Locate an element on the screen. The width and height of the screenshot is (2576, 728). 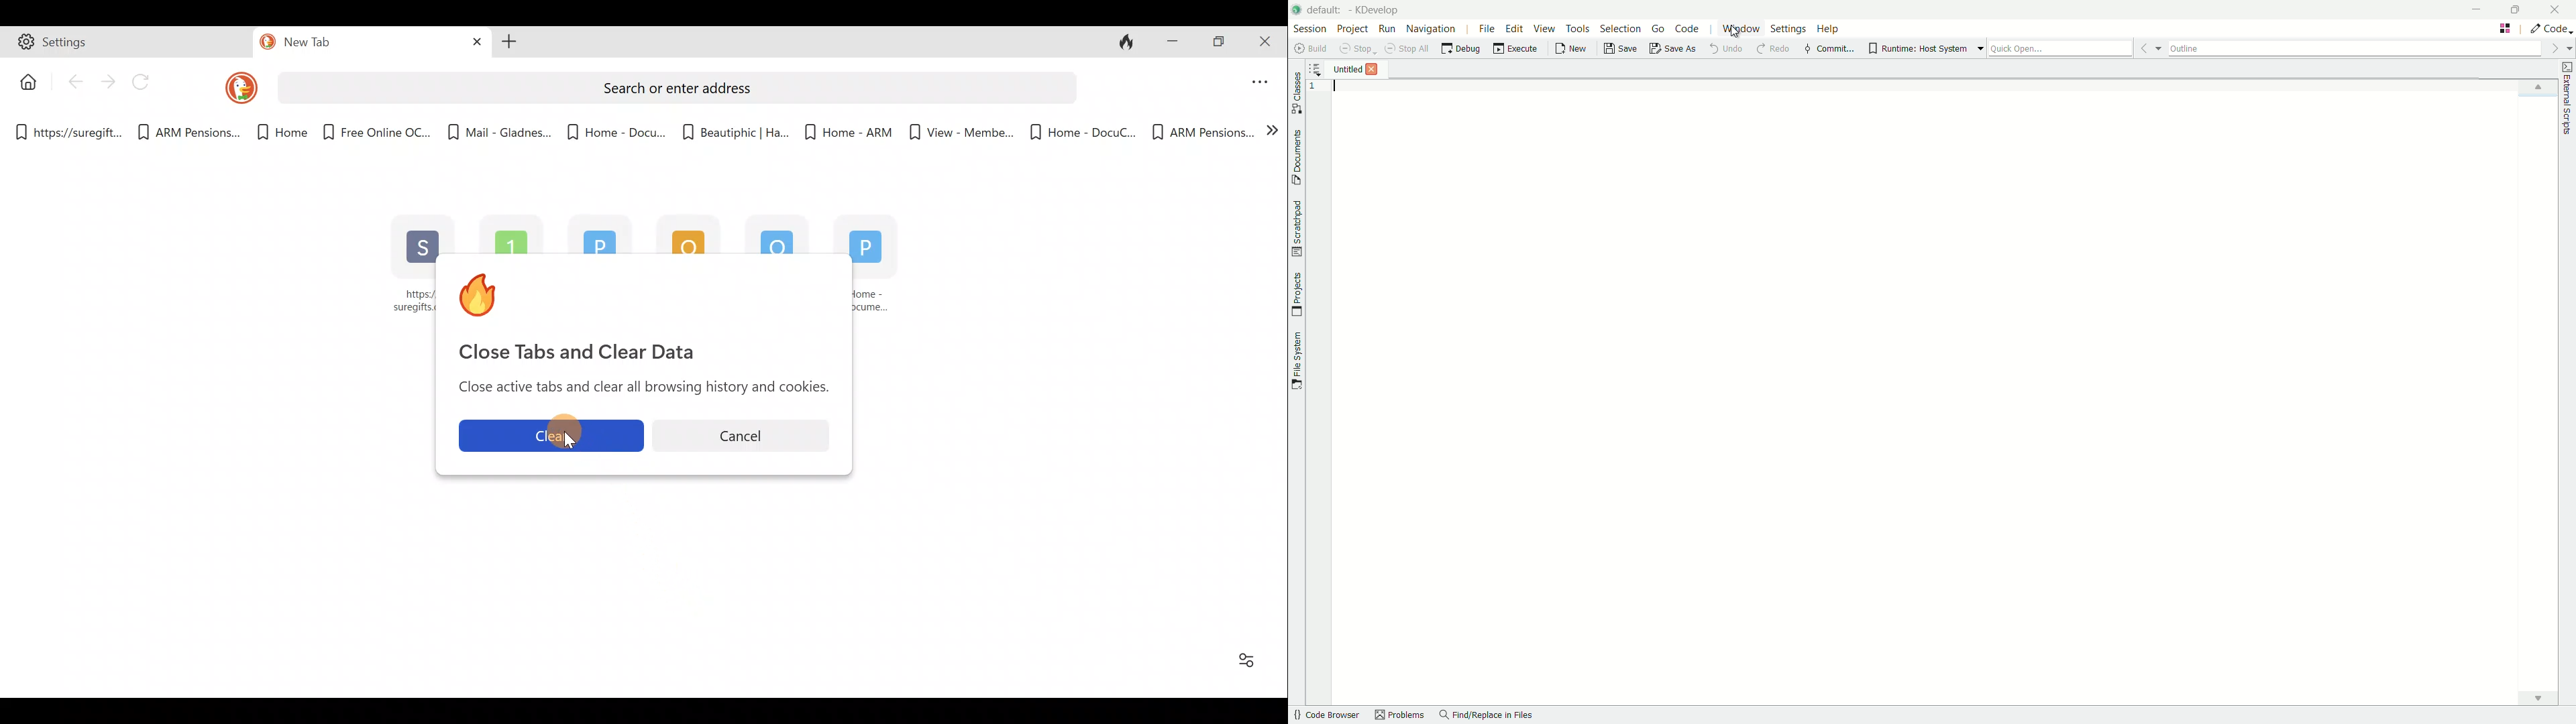
up is located at coordinates (2530, 88).